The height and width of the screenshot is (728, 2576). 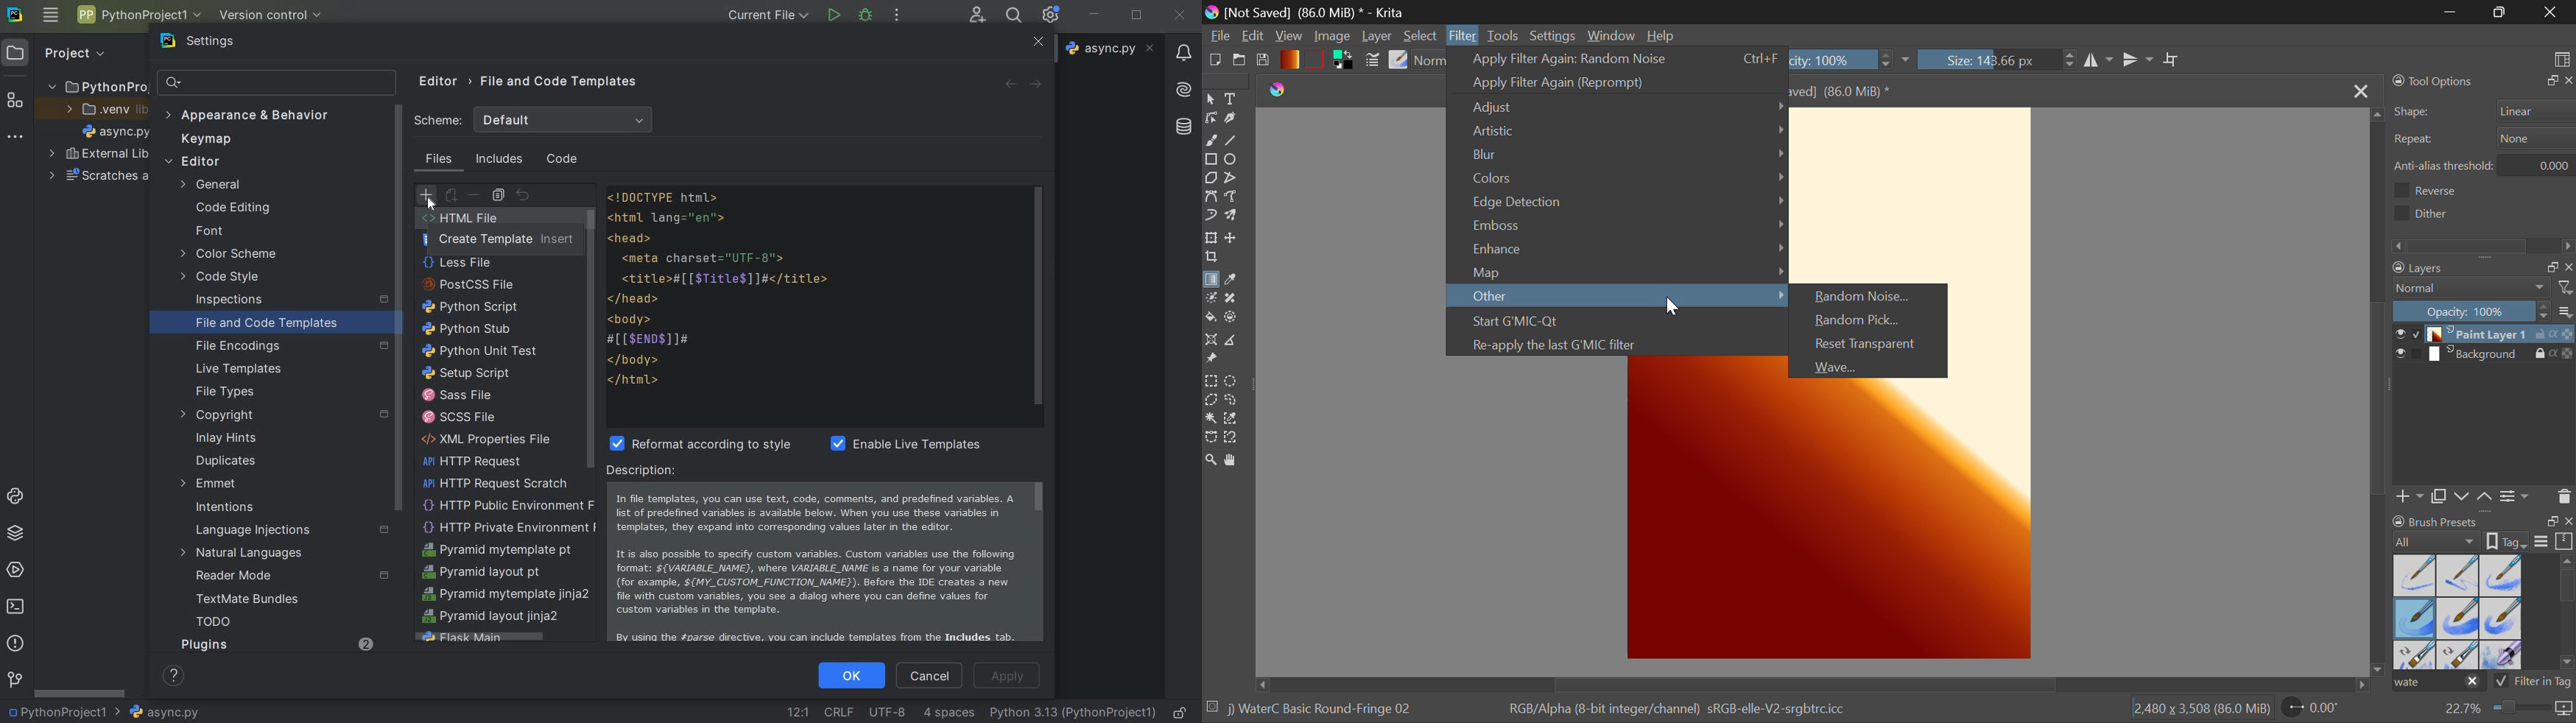 I want to click on Reset Transparent, so click(x=1872, y=346).